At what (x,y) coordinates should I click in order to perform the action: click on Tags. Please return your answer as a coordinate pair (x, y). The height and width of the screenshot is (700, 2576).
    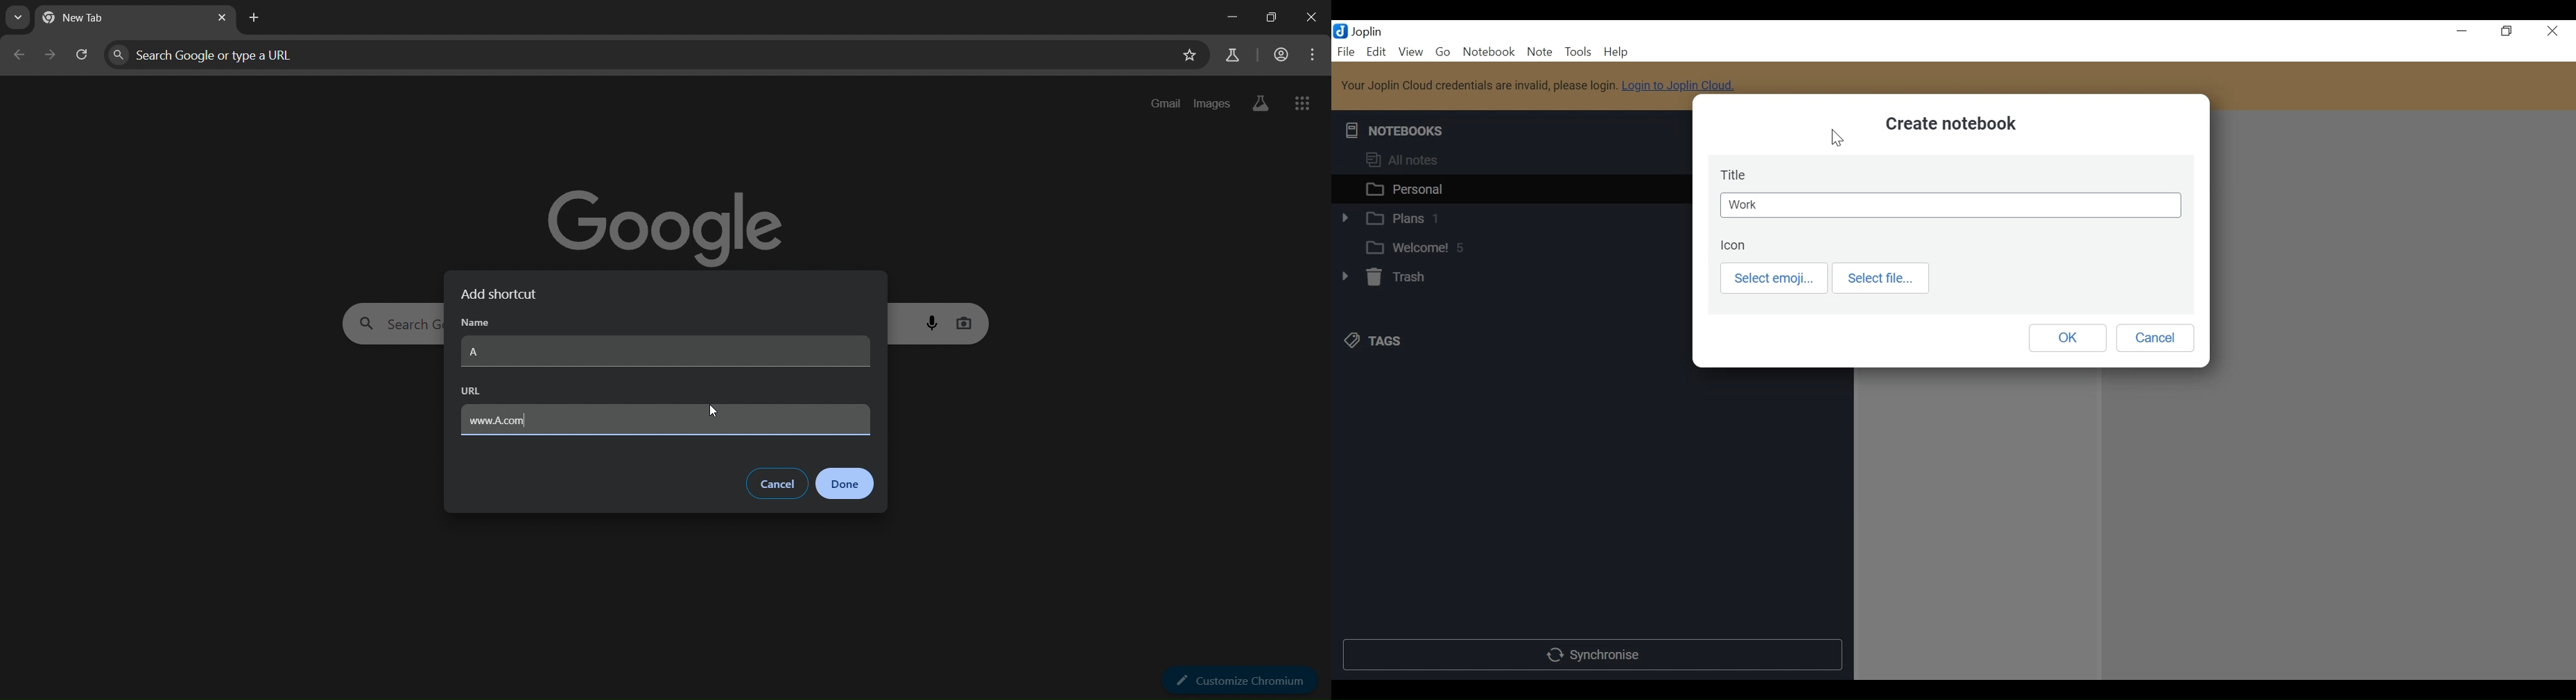
    Looking at the image, I should click on (1371, 340).